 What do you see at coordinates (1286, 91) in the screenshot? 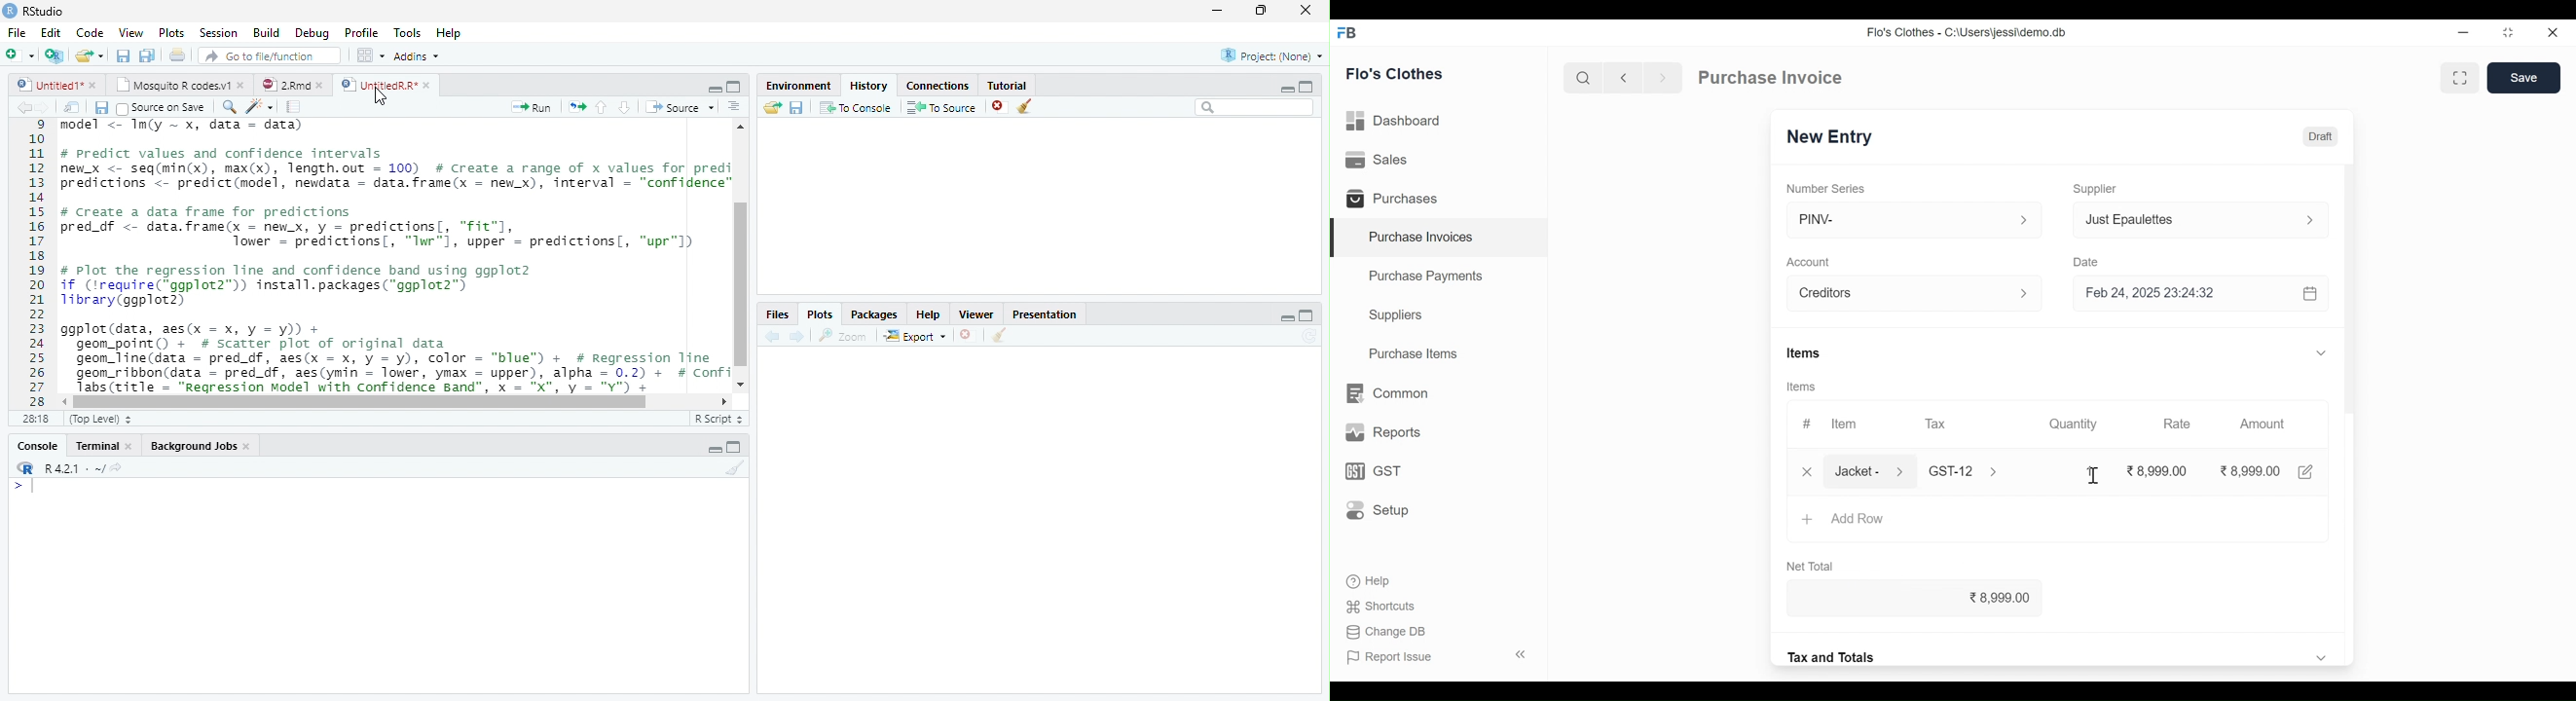
I see `Minimize` at bounding box center [1286, 91].